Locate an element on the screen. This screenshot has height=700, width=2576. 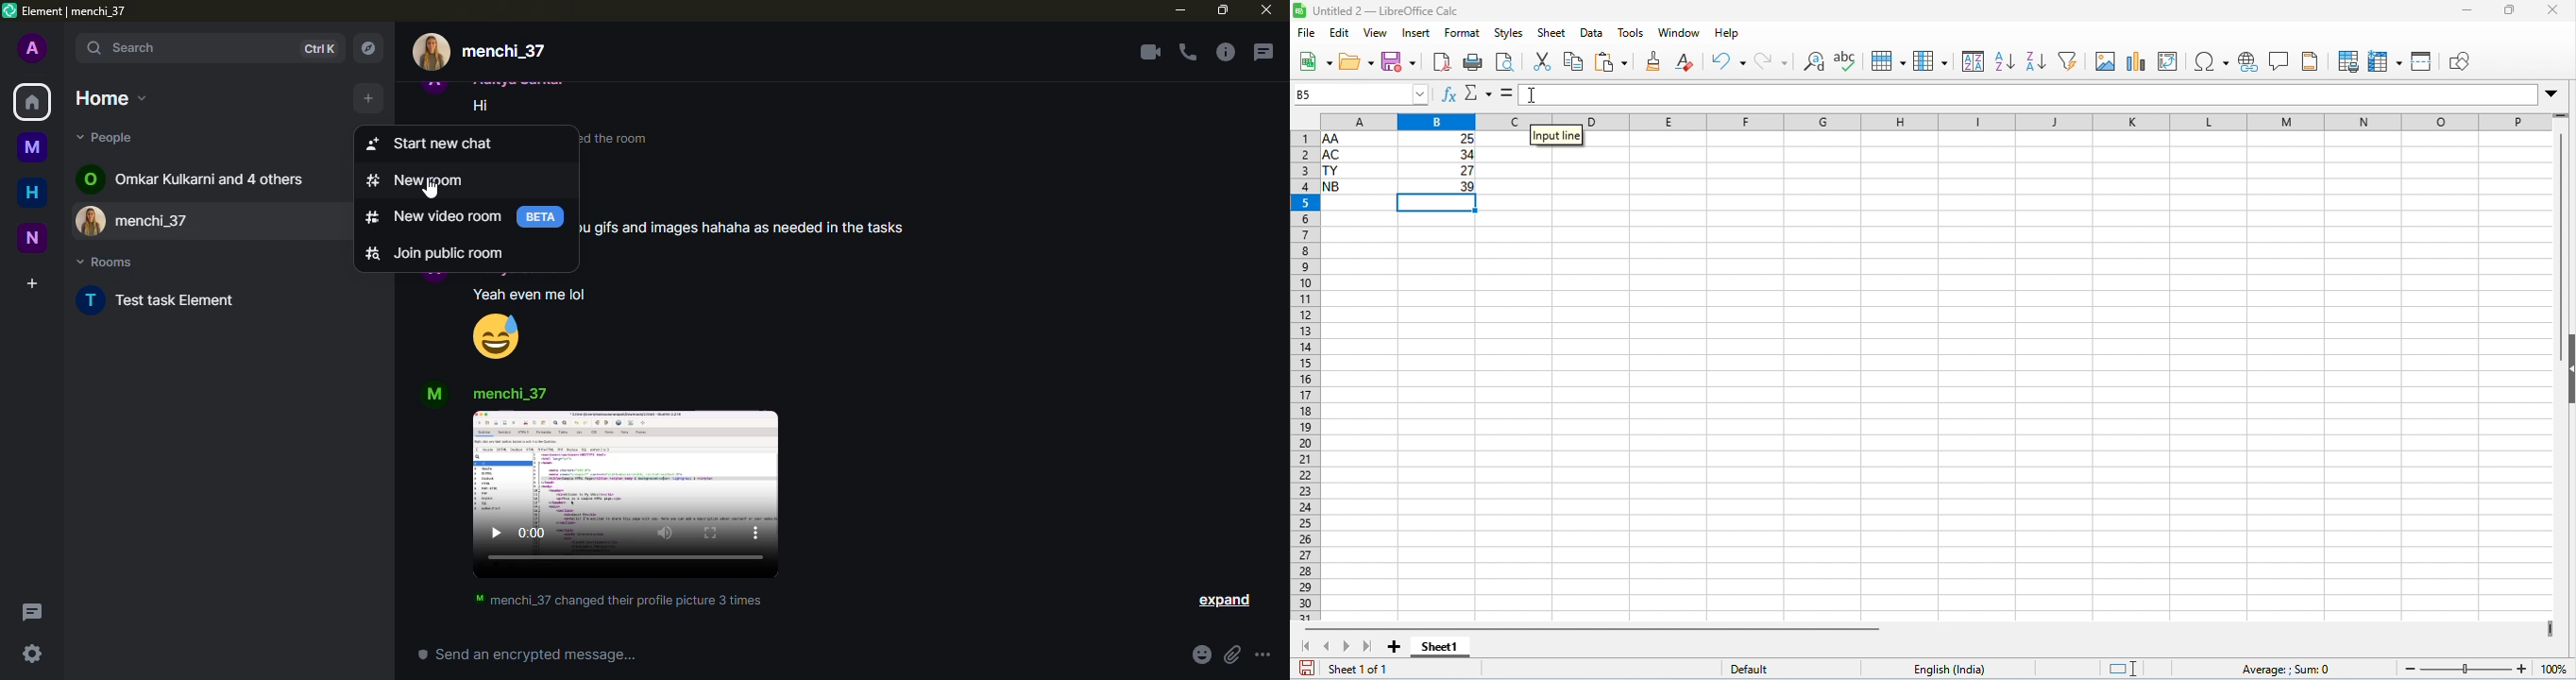
data is located at coordinates (1592, 34).